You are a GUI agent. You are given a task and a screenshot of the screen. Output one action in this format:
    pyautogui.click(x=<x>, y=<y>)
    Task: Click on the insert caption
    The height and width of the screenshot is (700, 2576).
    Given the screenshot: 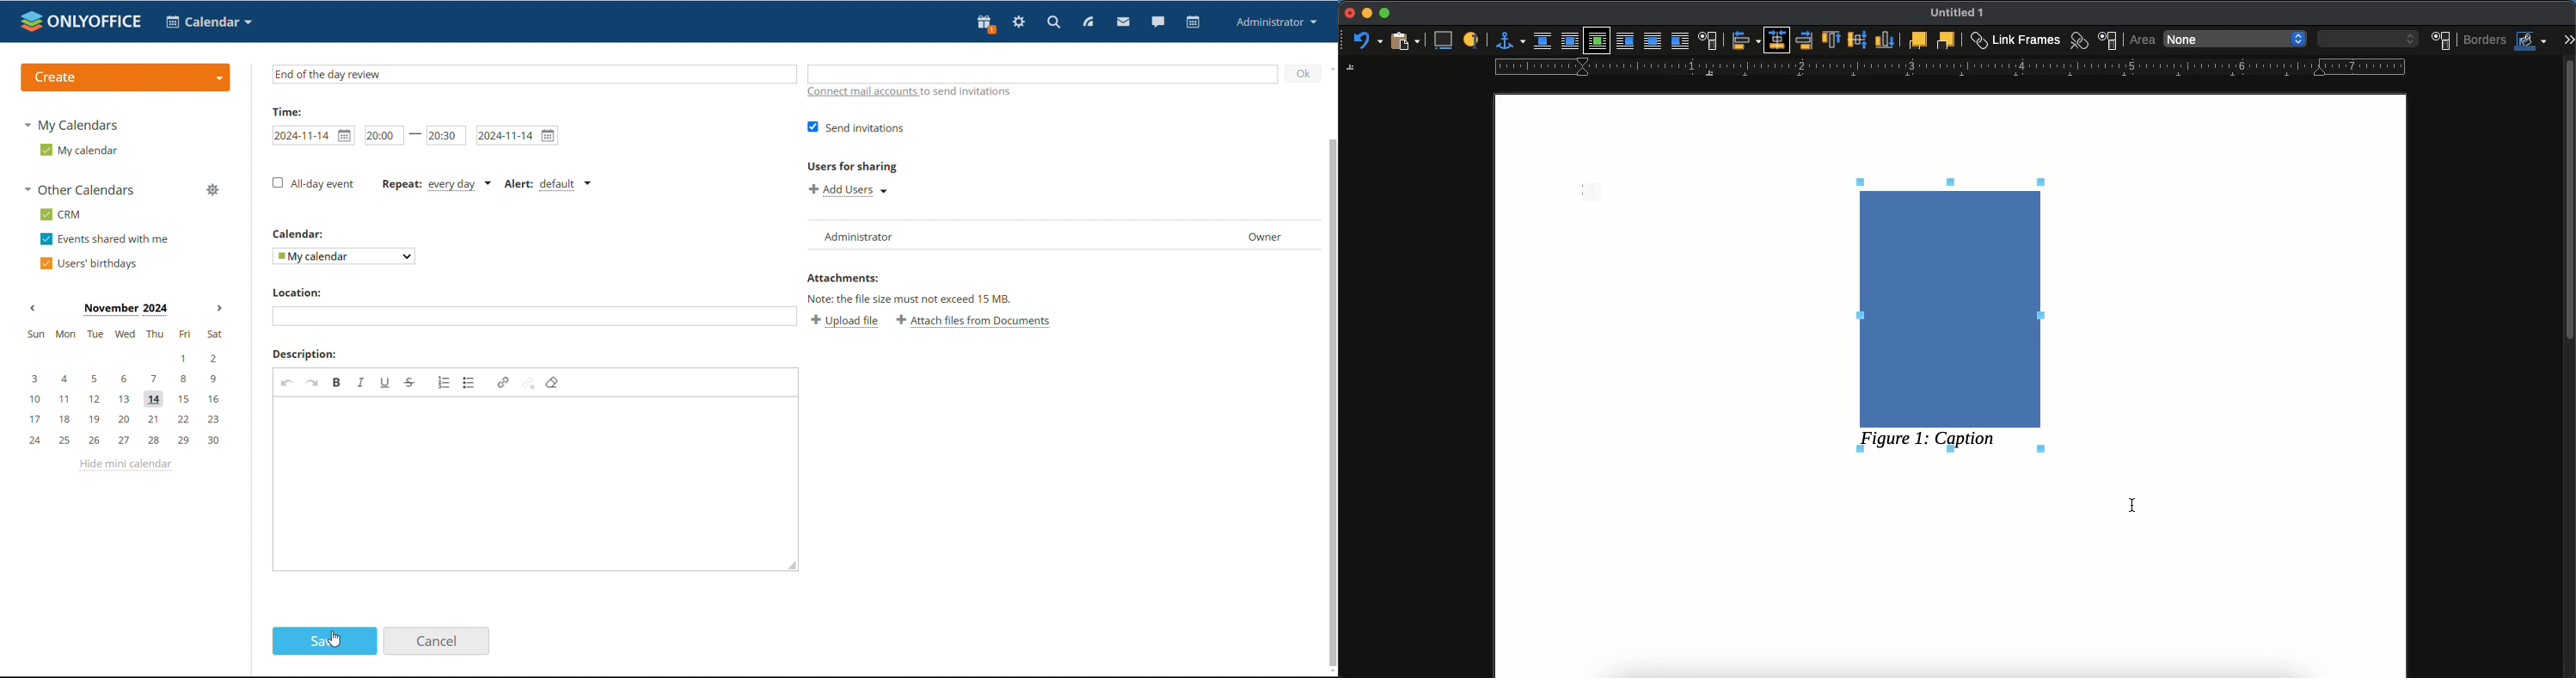 What is the action you would take?
    pyautogui.click(x=1444, y=40)
    